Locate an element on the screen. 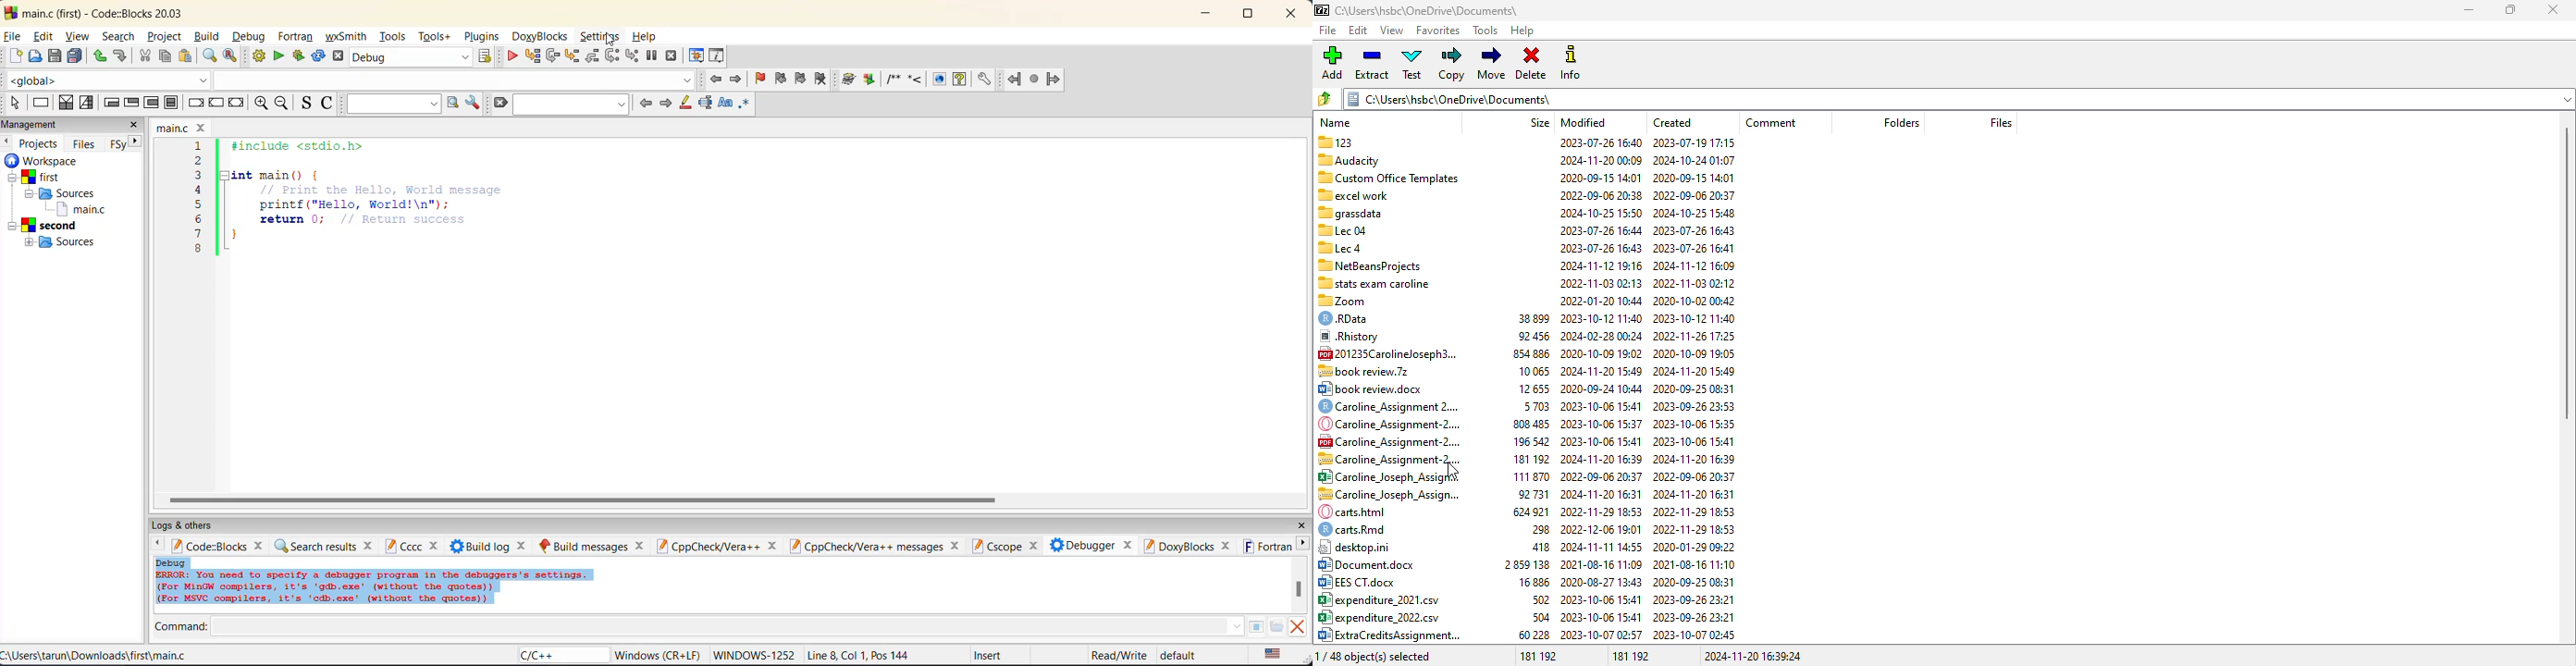 This screenshot has width=2576, height=672. main.c is located at coordinates (183, 126).